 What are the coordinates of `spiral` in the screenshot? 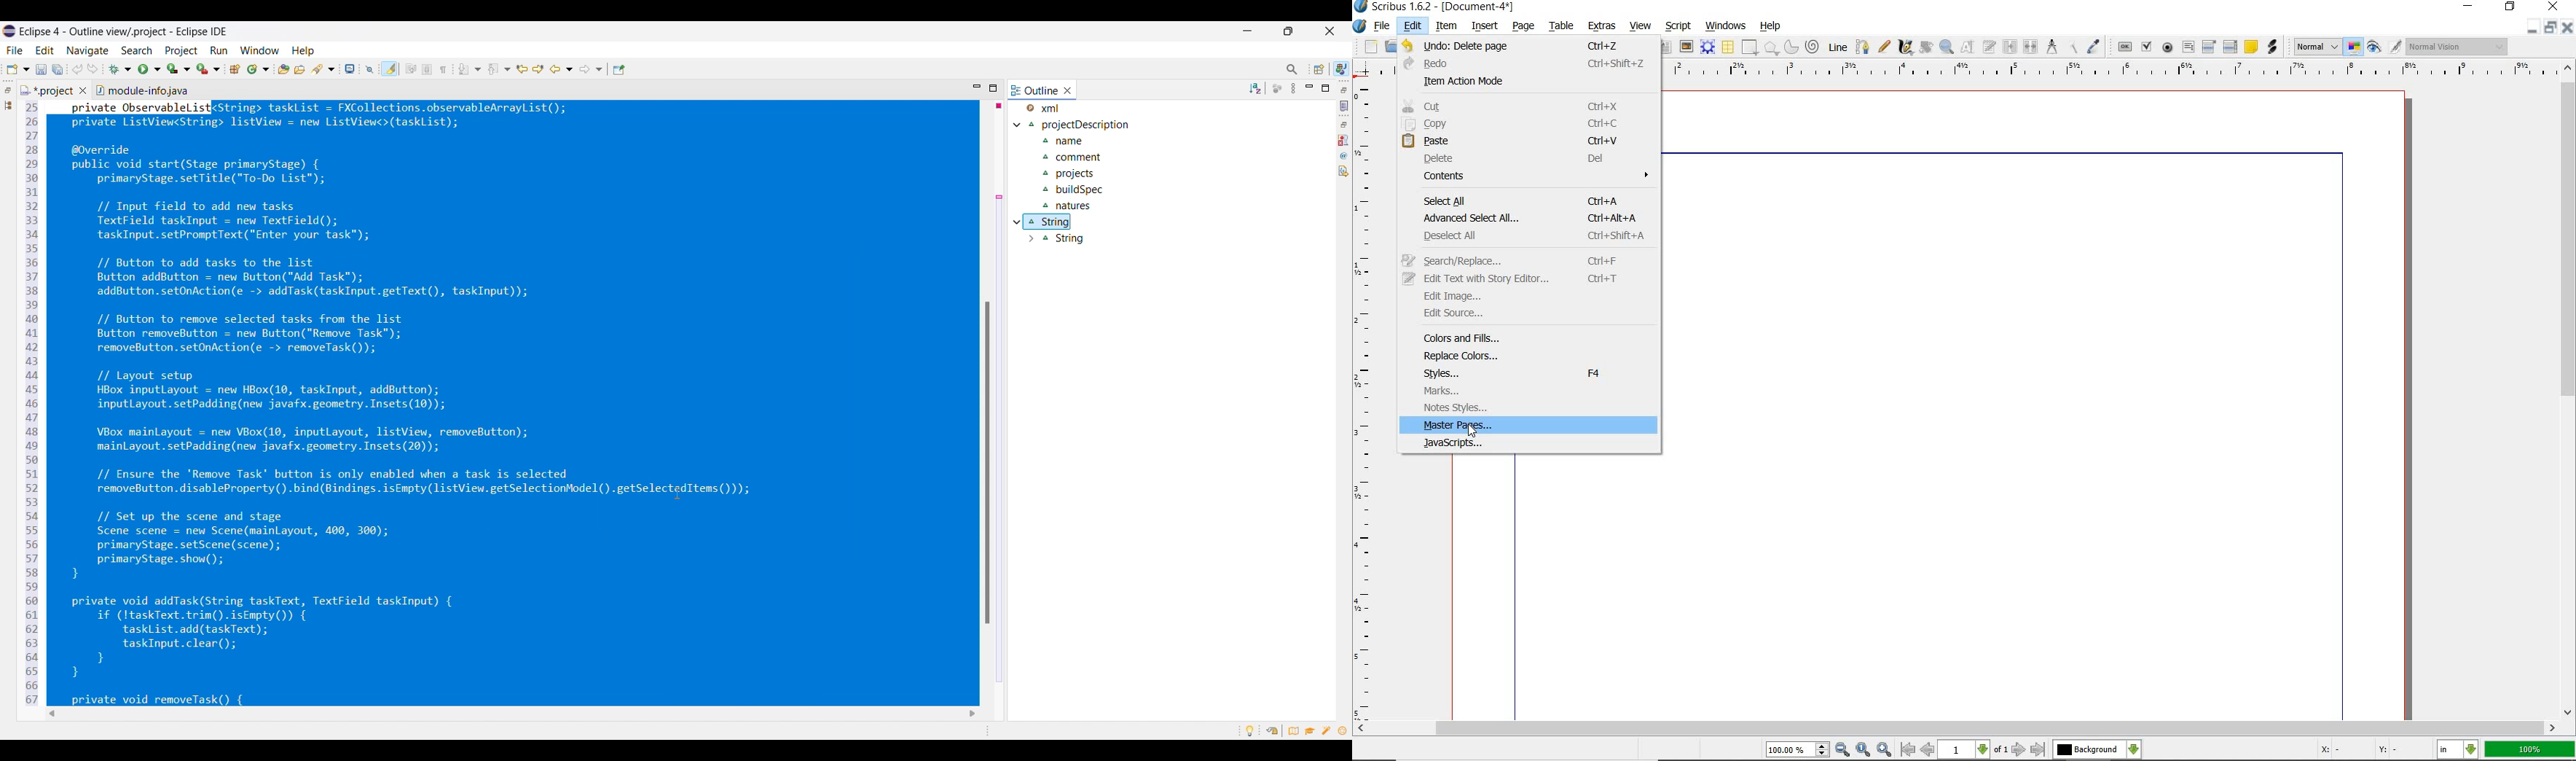 It's located at (1813, 47).